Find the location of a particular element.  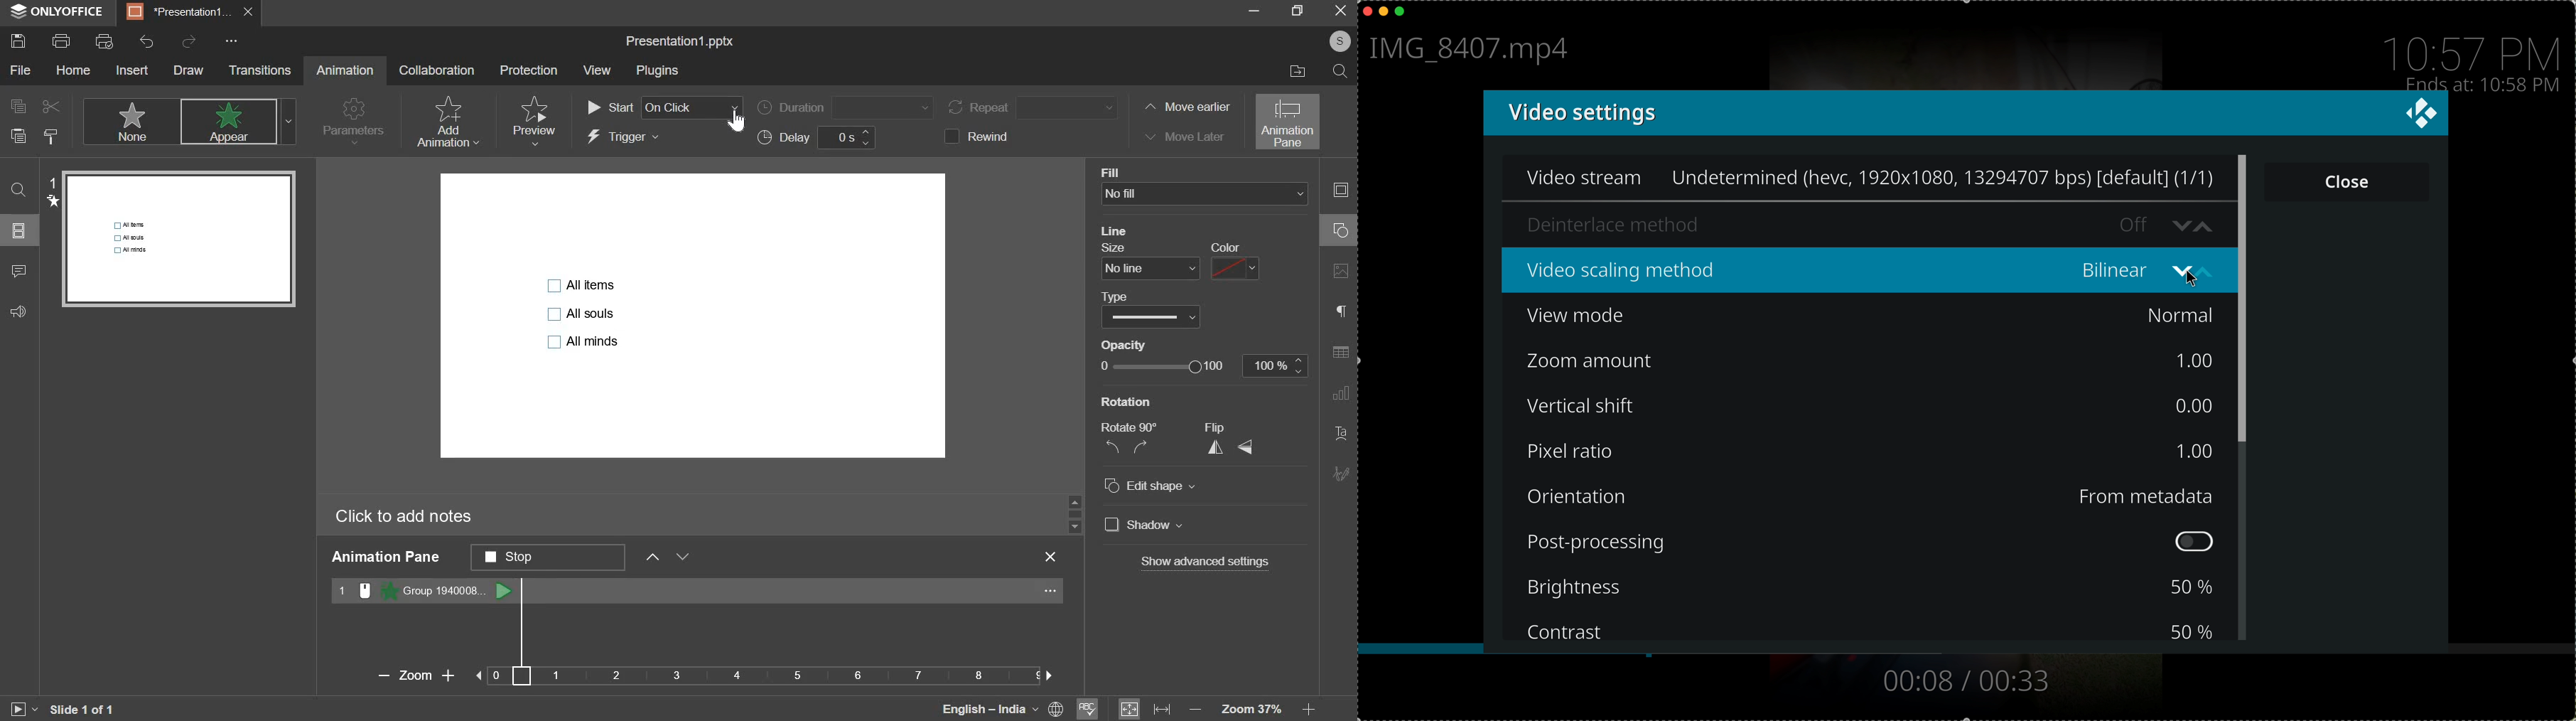

print preview is located at coordinates (103, 41).